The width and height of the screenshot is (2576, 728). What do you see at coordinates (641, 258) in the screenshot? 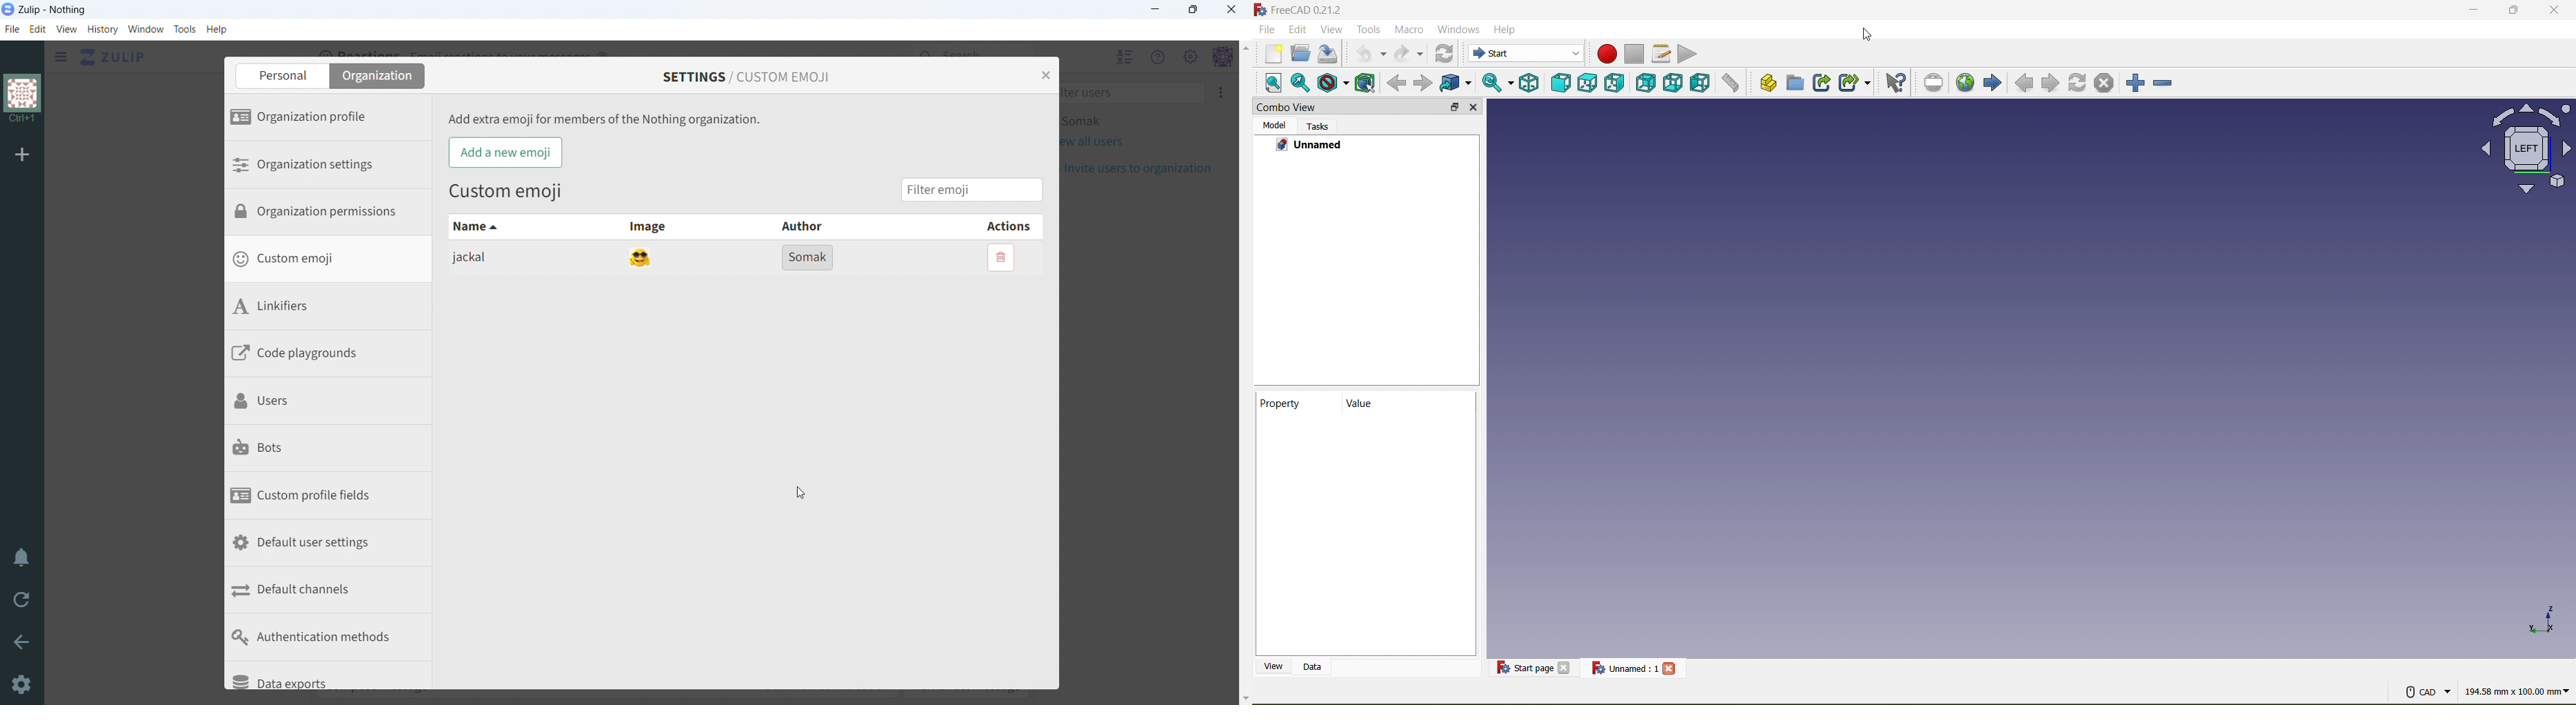
I see `emoji` at bounding box center [641, 258].